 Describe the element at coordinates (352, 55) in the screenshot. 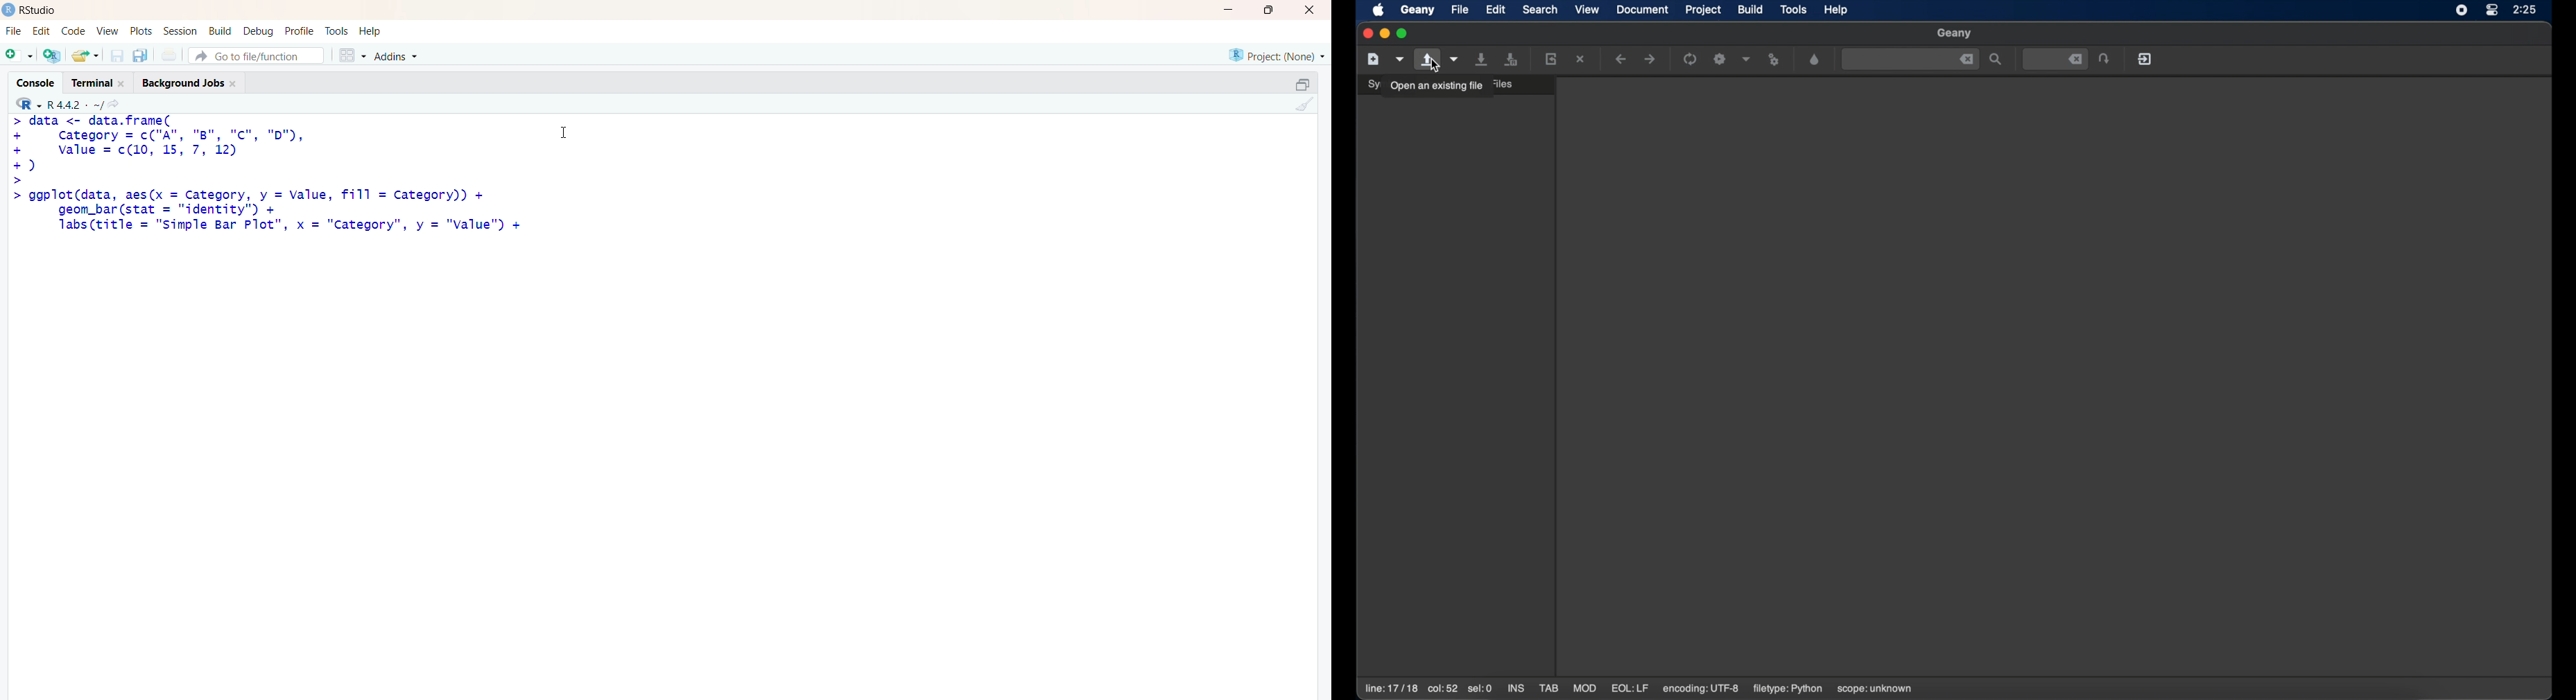

I see `grid view` at that location.